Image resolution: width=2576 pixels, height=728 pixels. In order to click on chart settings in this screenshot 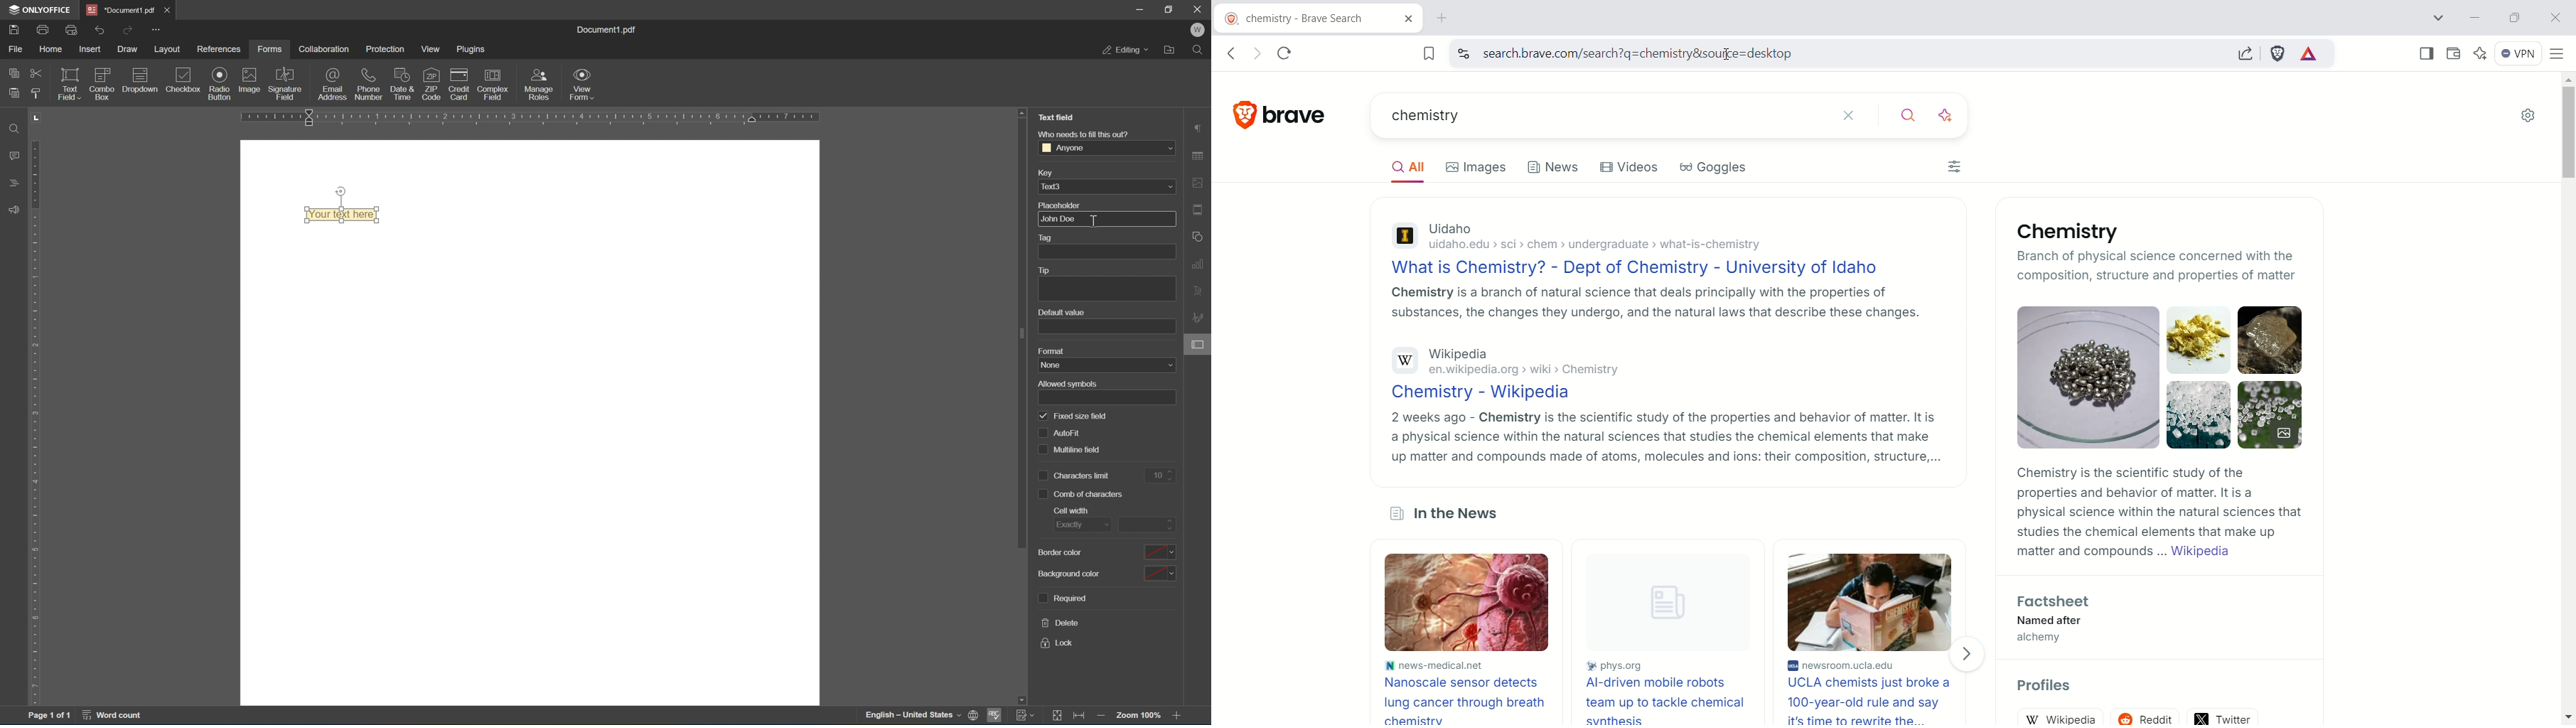, I will do `click(1200, 264)`.